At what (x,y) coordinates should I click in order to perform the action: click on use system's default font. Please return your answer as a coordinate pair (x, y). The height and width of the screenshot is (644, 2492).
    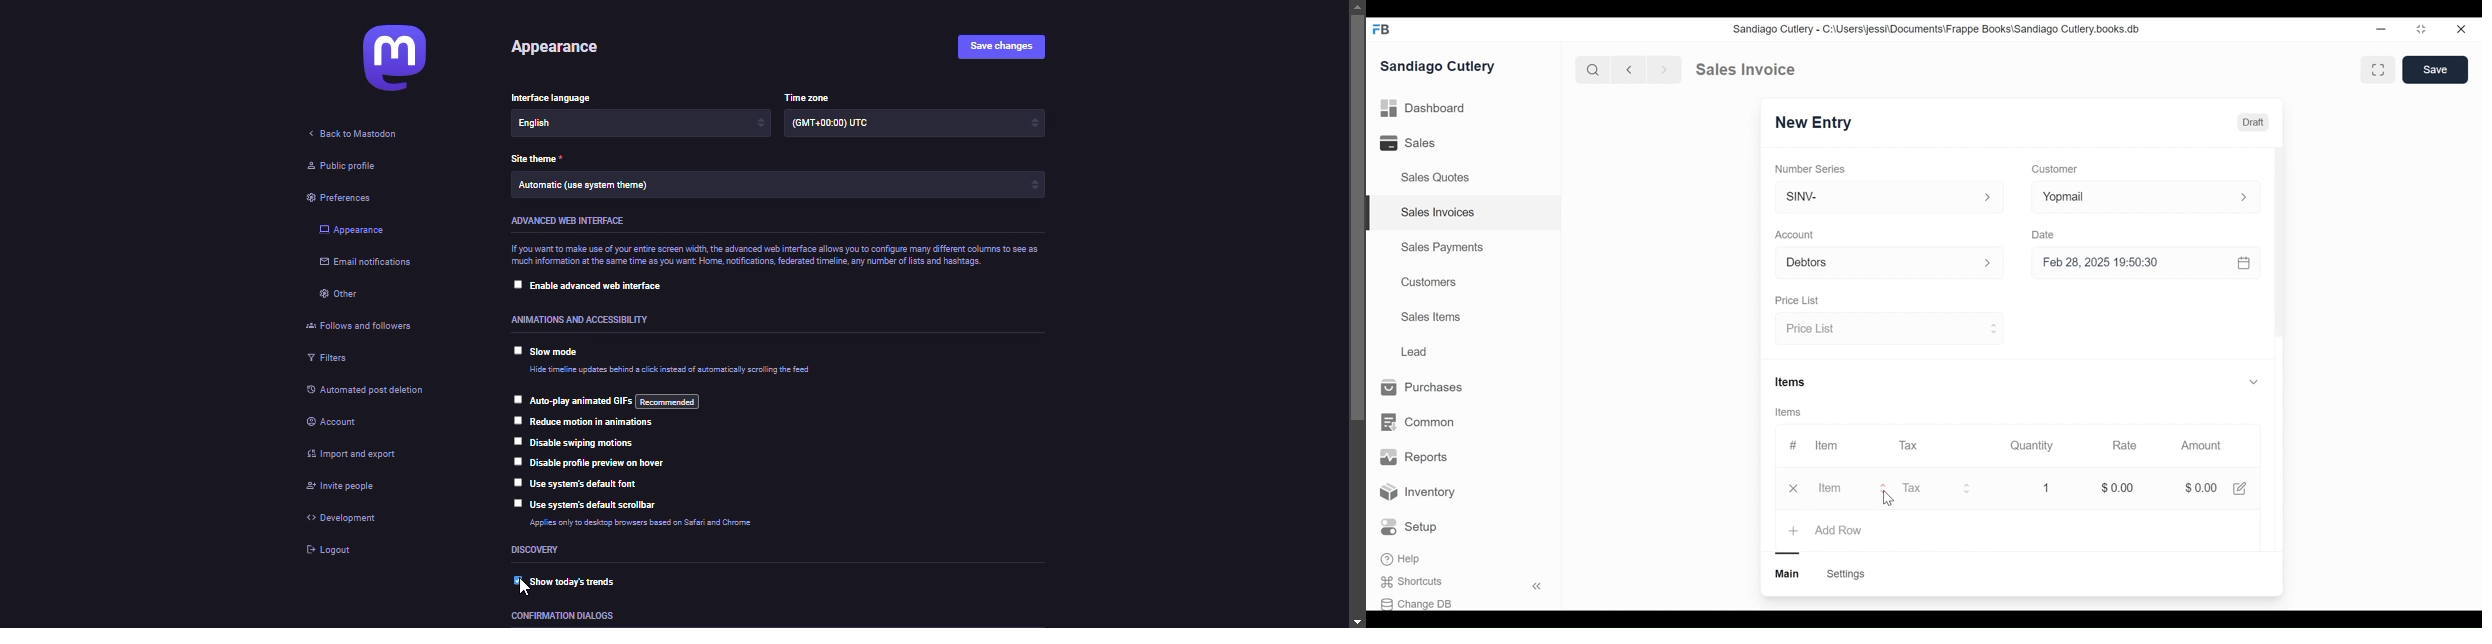
    Looking at the image, I should click on (591, 484).